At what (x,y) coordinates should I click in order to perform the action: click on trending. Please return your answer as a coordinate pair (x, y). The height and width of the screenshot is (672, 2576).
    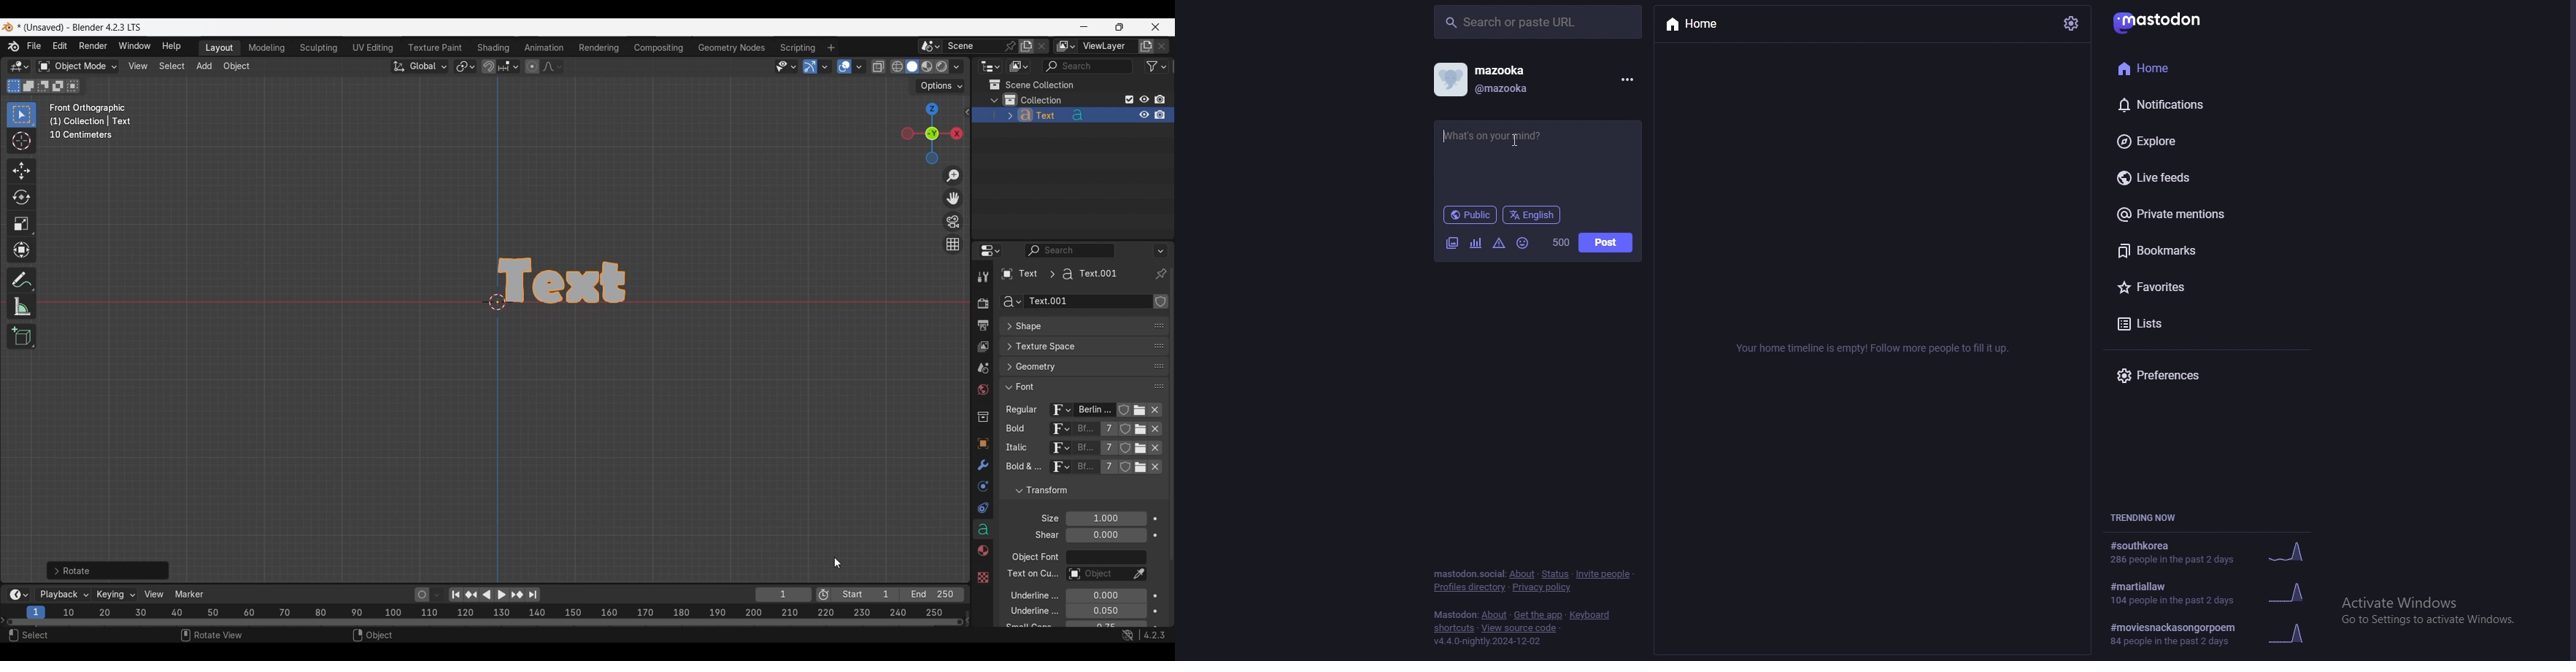
    Looking at the image, I should click on (2211, 594).